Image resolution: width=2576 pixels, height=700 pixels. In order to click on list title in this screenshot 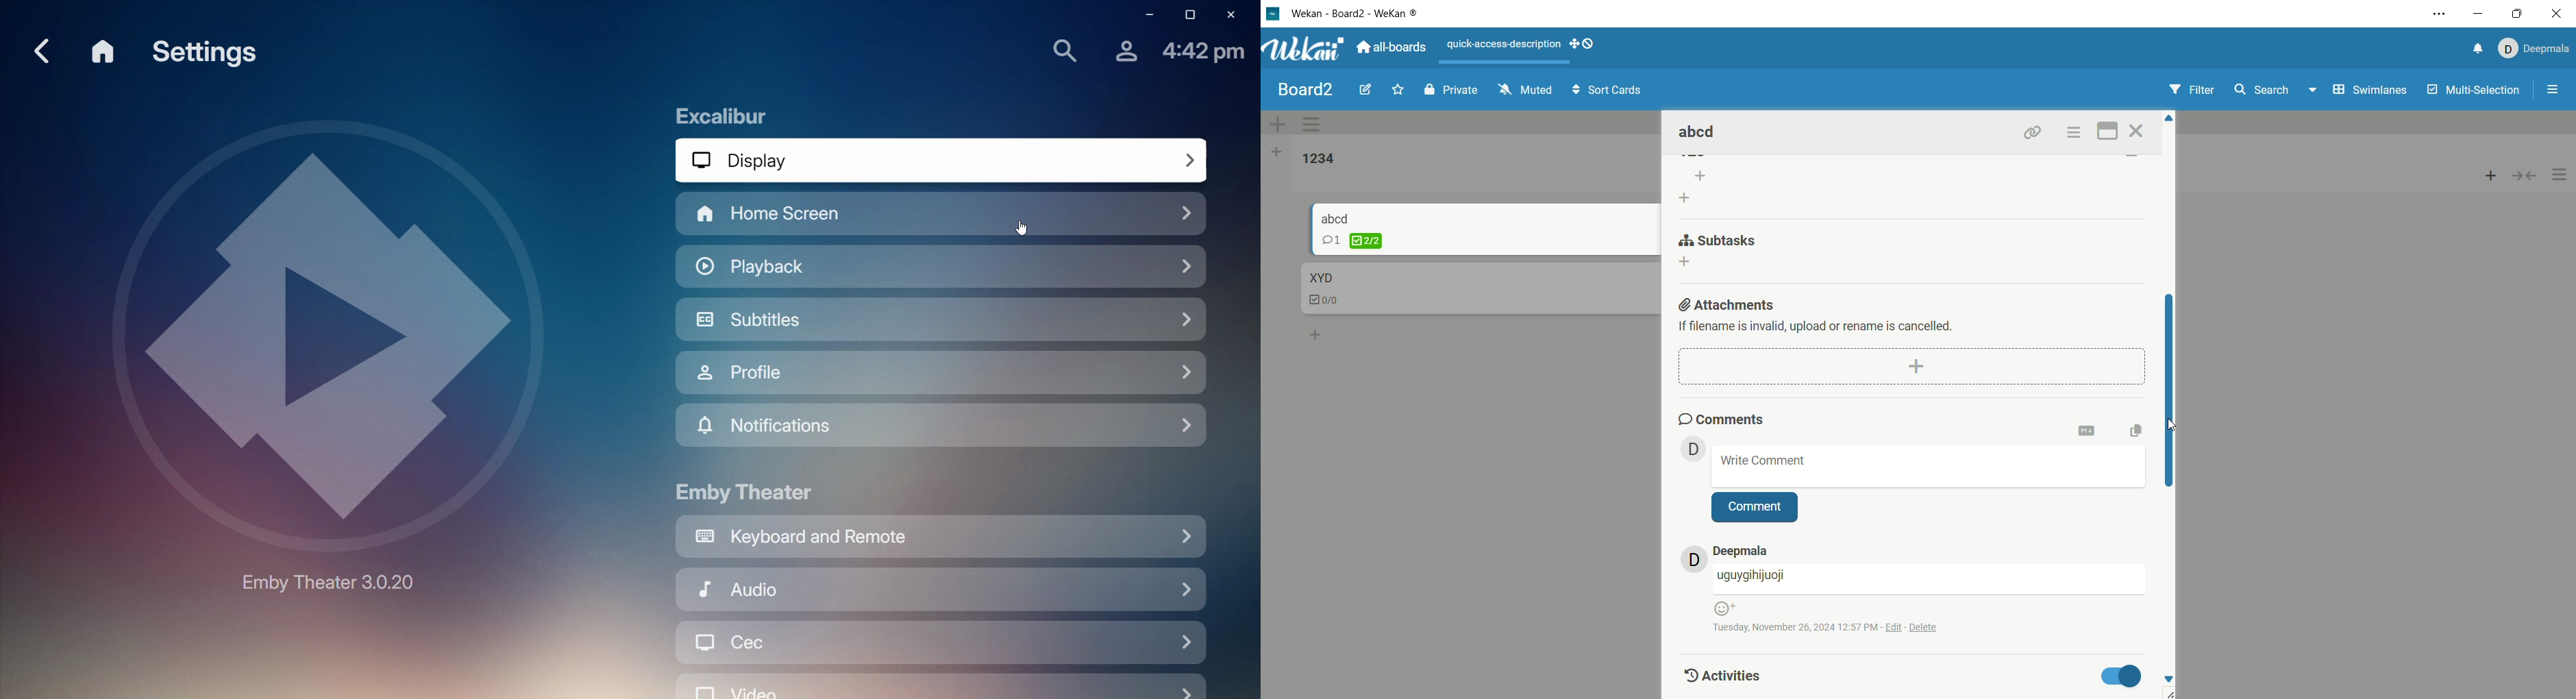, I will do `click(1319, 160)`.